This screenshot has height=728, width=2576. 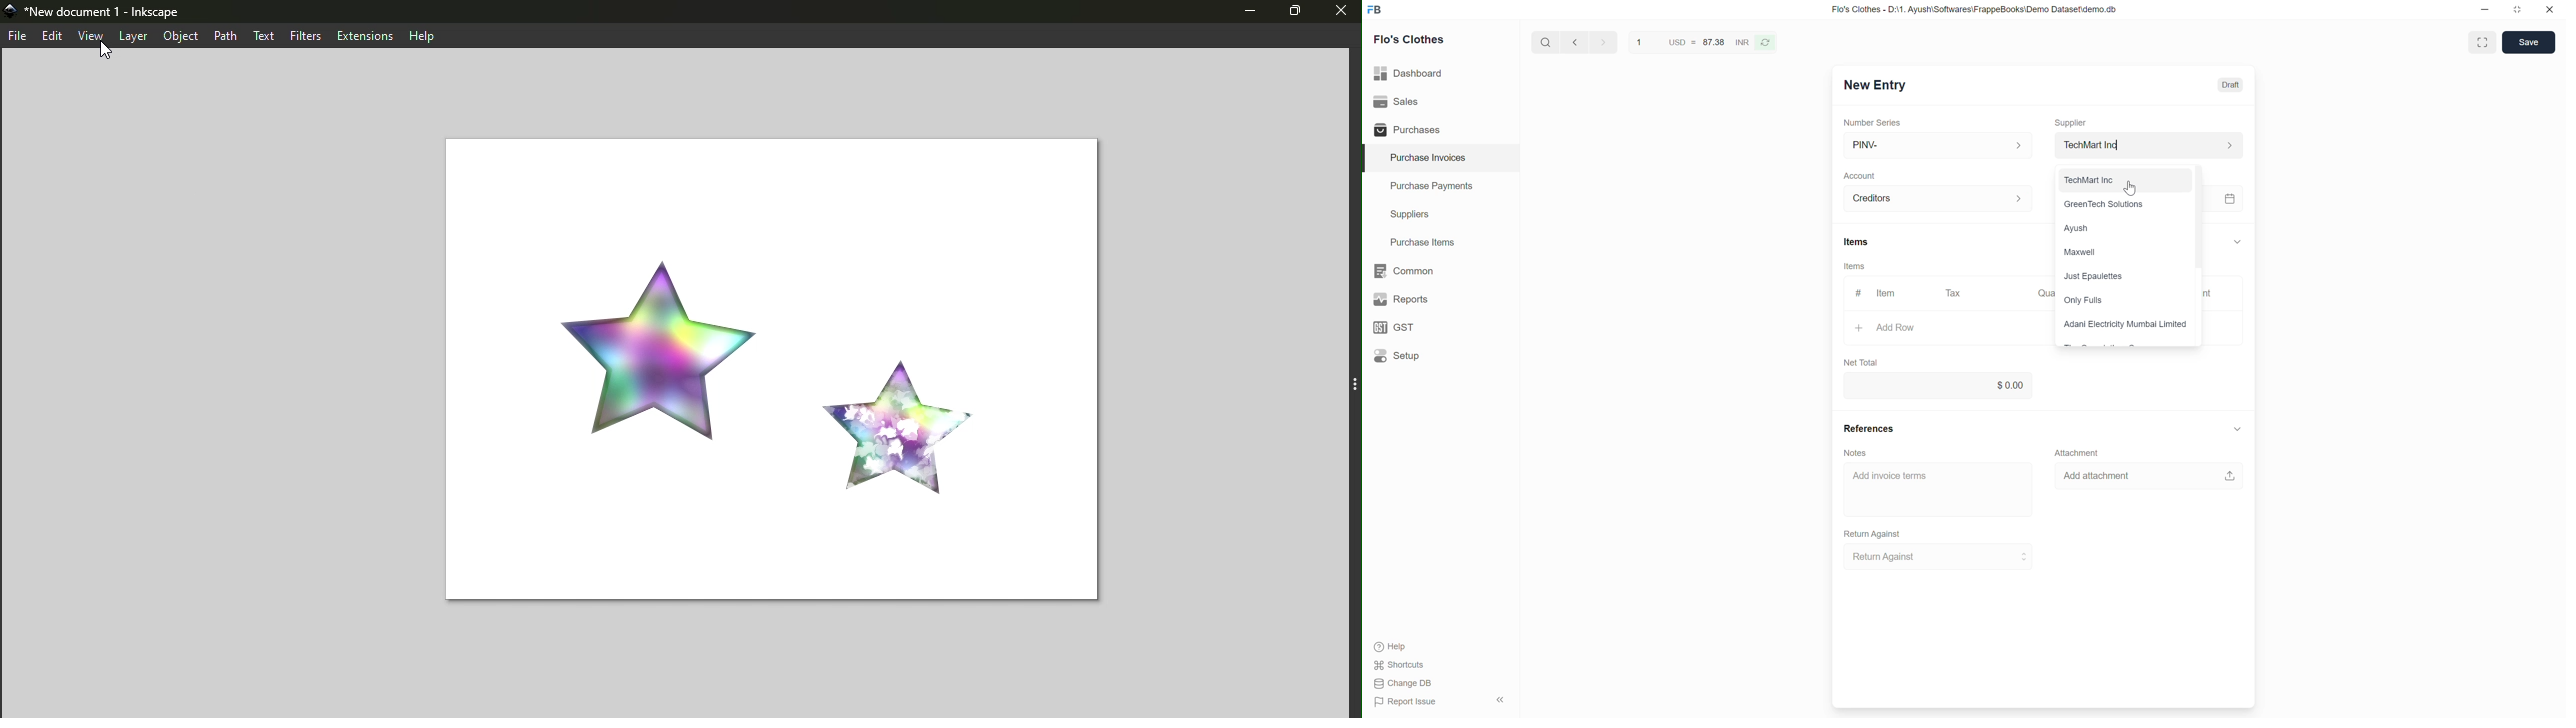 What do you see at coordinates (1874, 533) in the screenshot?
I see `Return Against` at bounding box center [1874, 533].